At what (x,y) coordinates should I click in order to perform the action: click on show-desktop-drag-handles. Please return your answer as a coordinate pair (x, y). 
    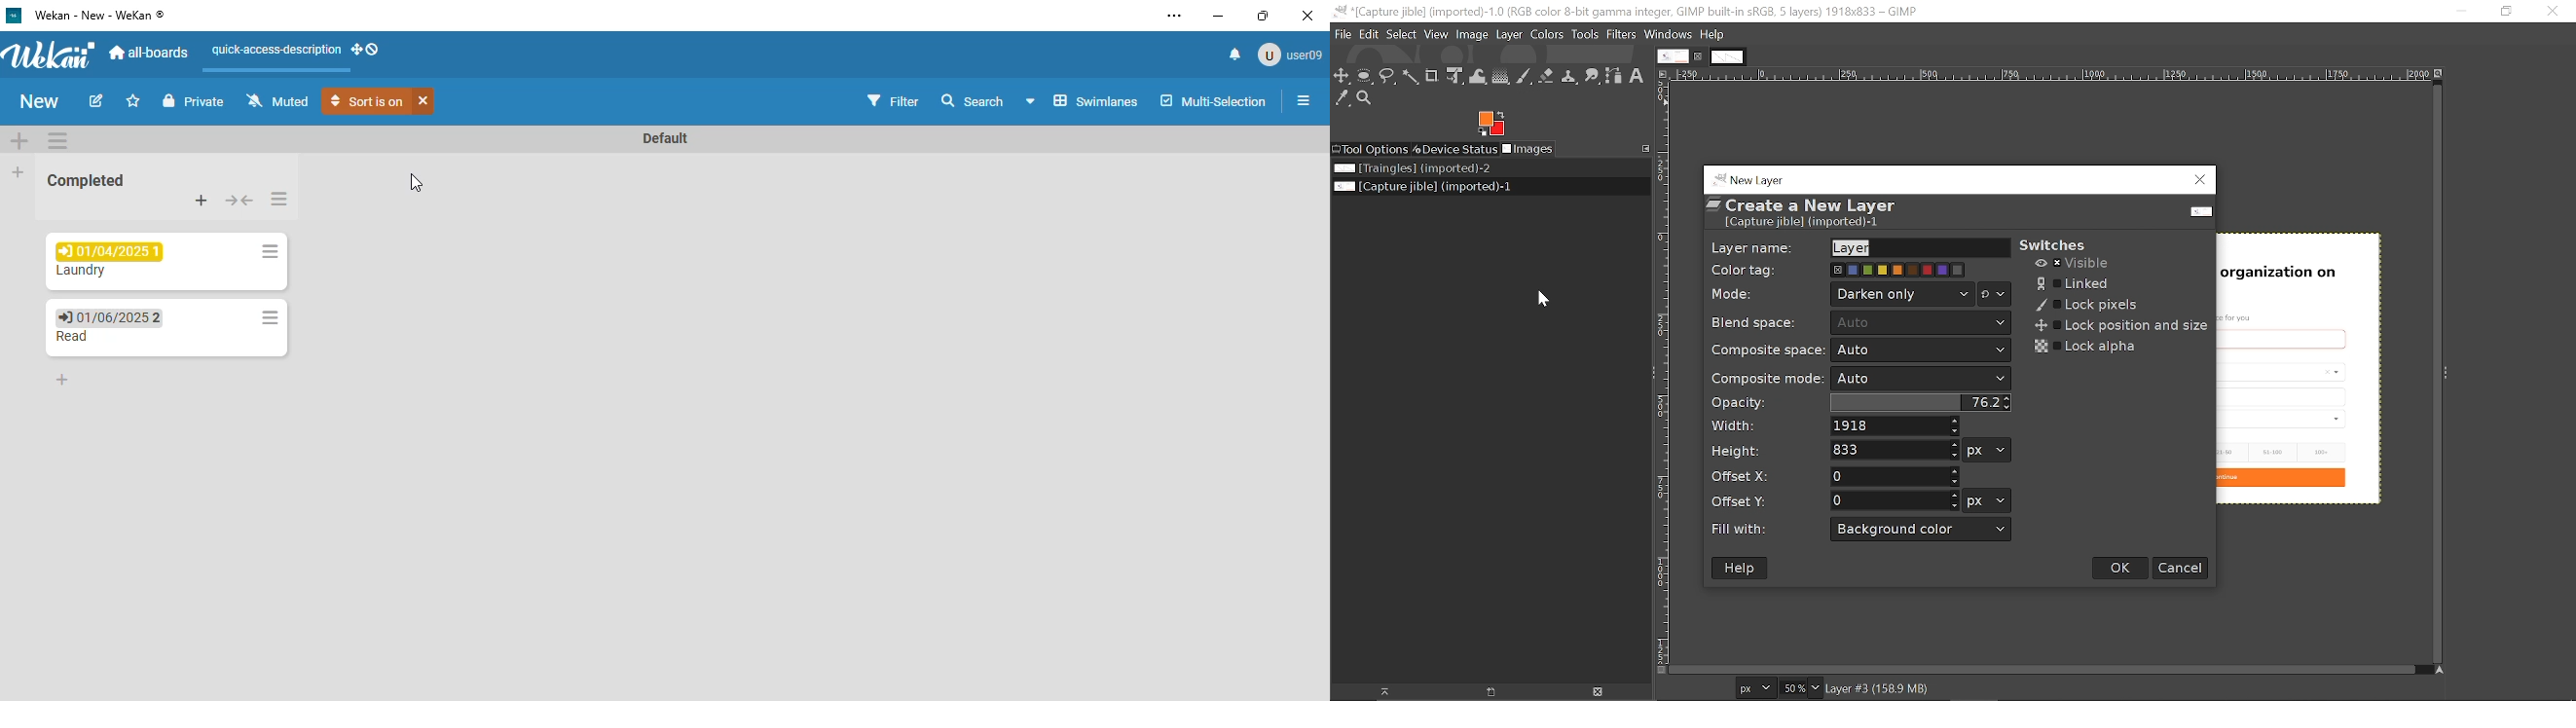
    Looking at the image, I should click on (367, 50).